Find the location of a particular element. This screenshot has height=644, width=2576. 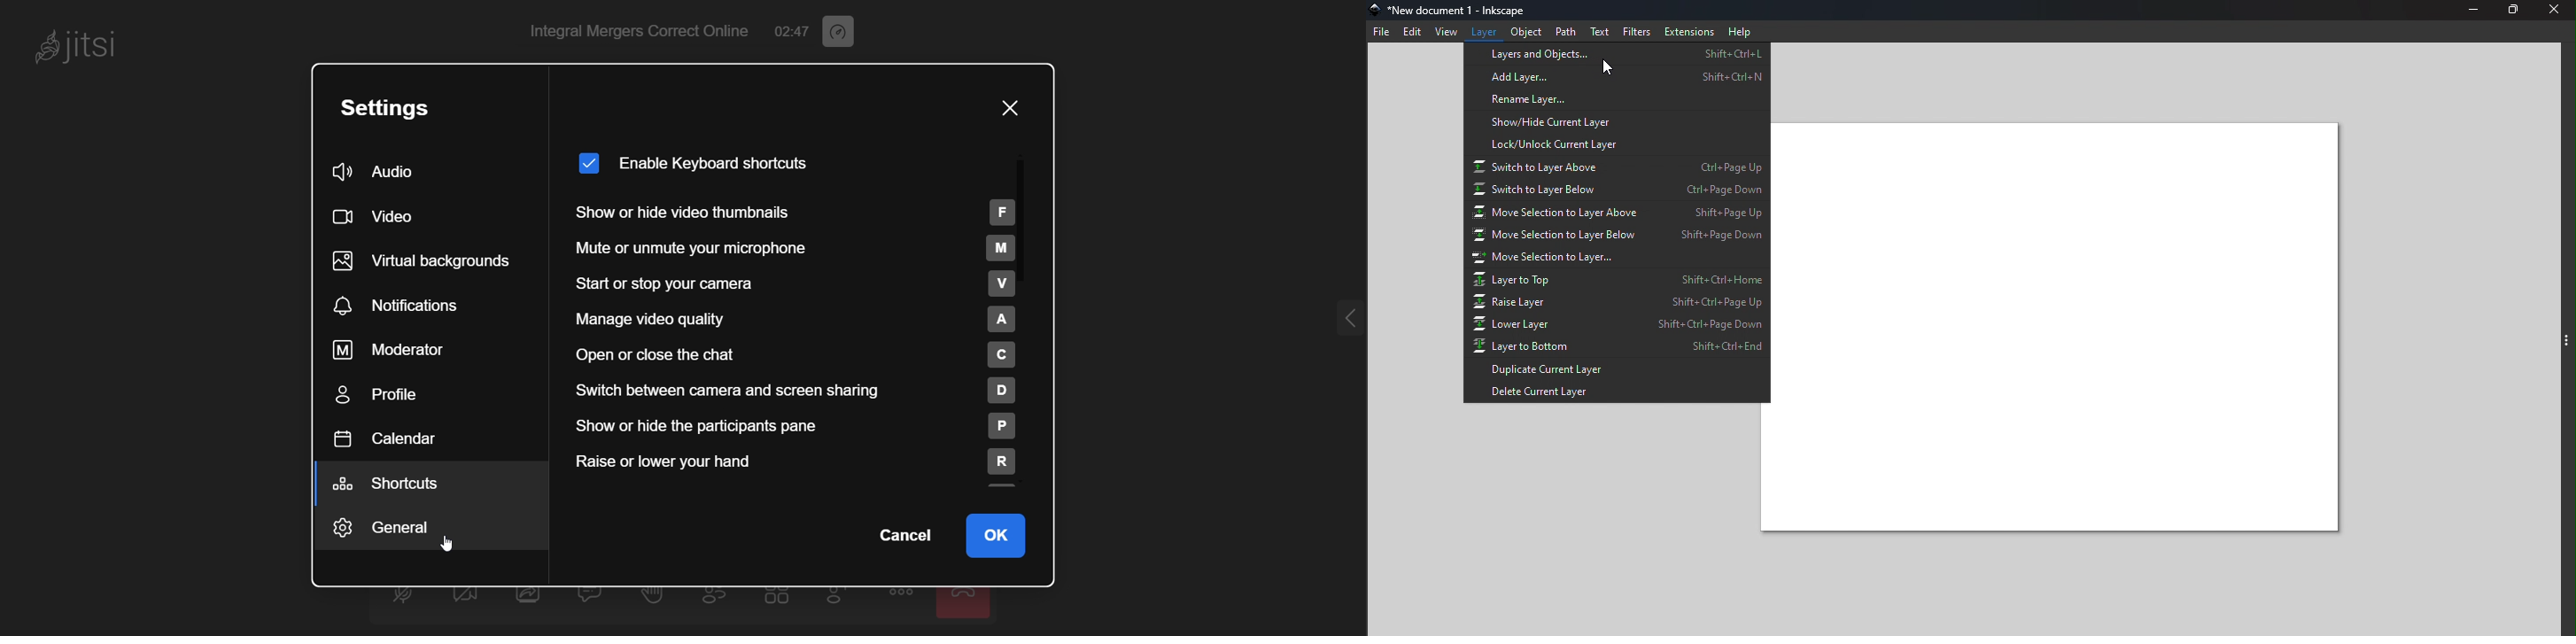

Close is located at coordinates (2557, 11).